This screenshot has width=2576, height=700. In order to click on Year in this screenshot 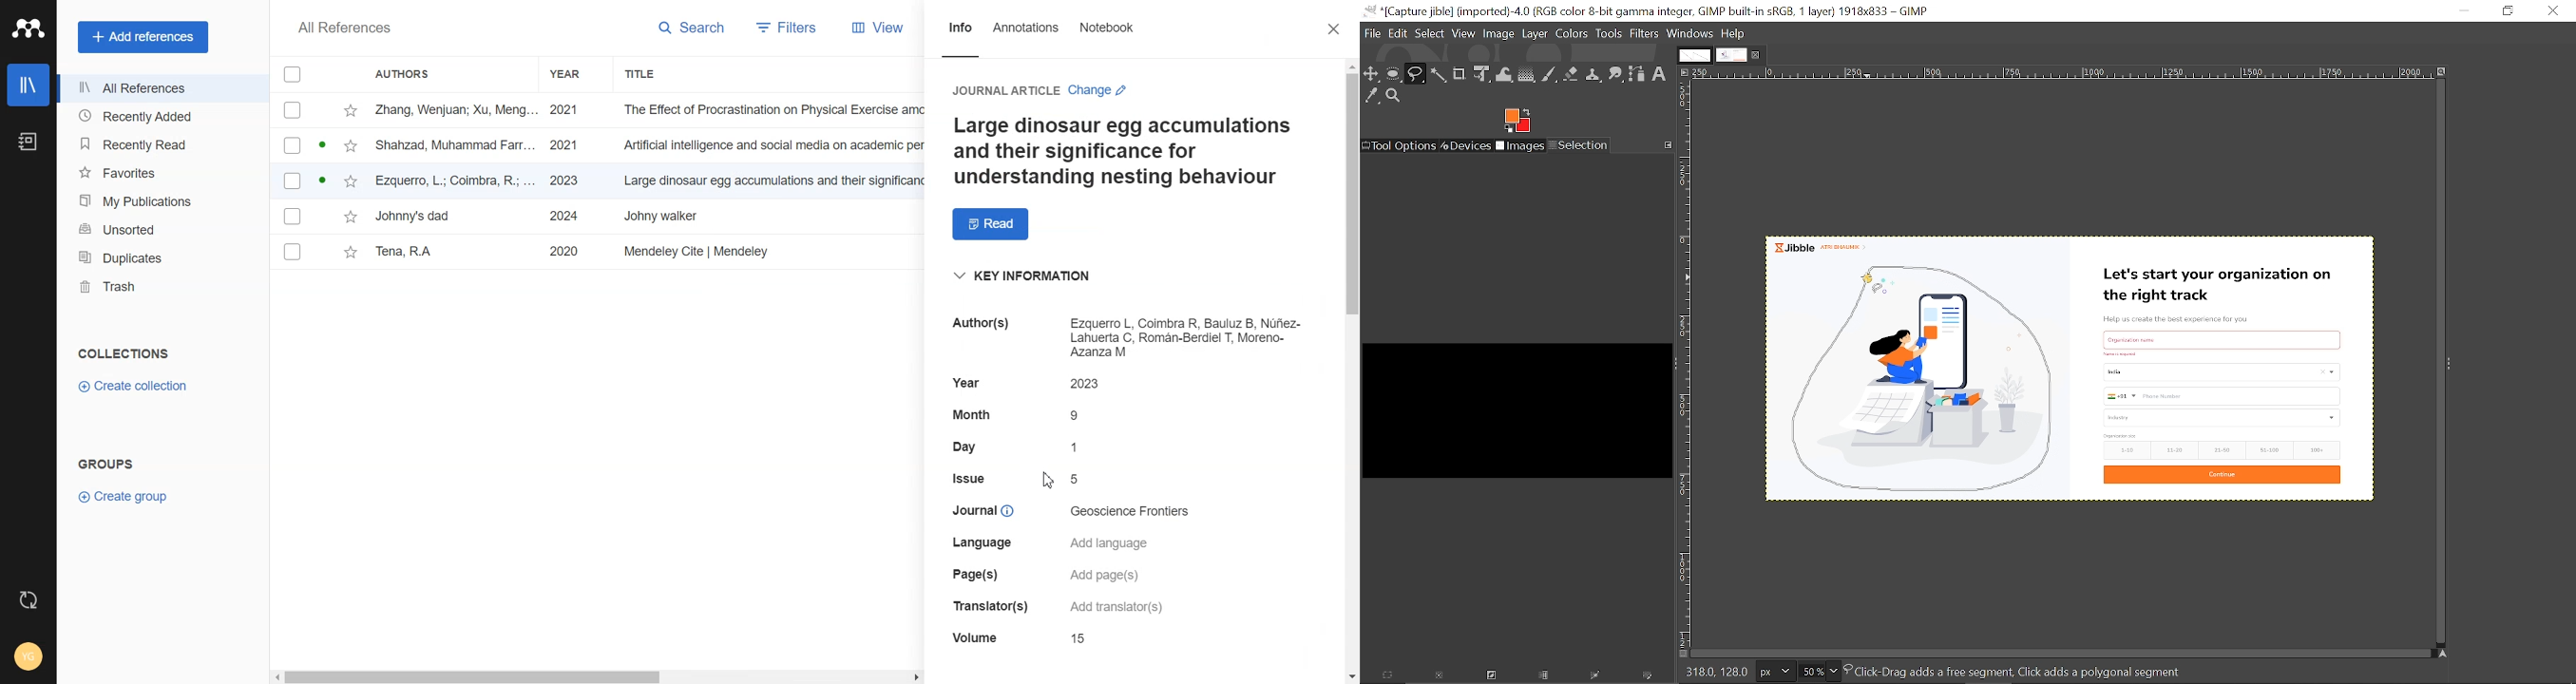, I will do `click(574, 73)`.